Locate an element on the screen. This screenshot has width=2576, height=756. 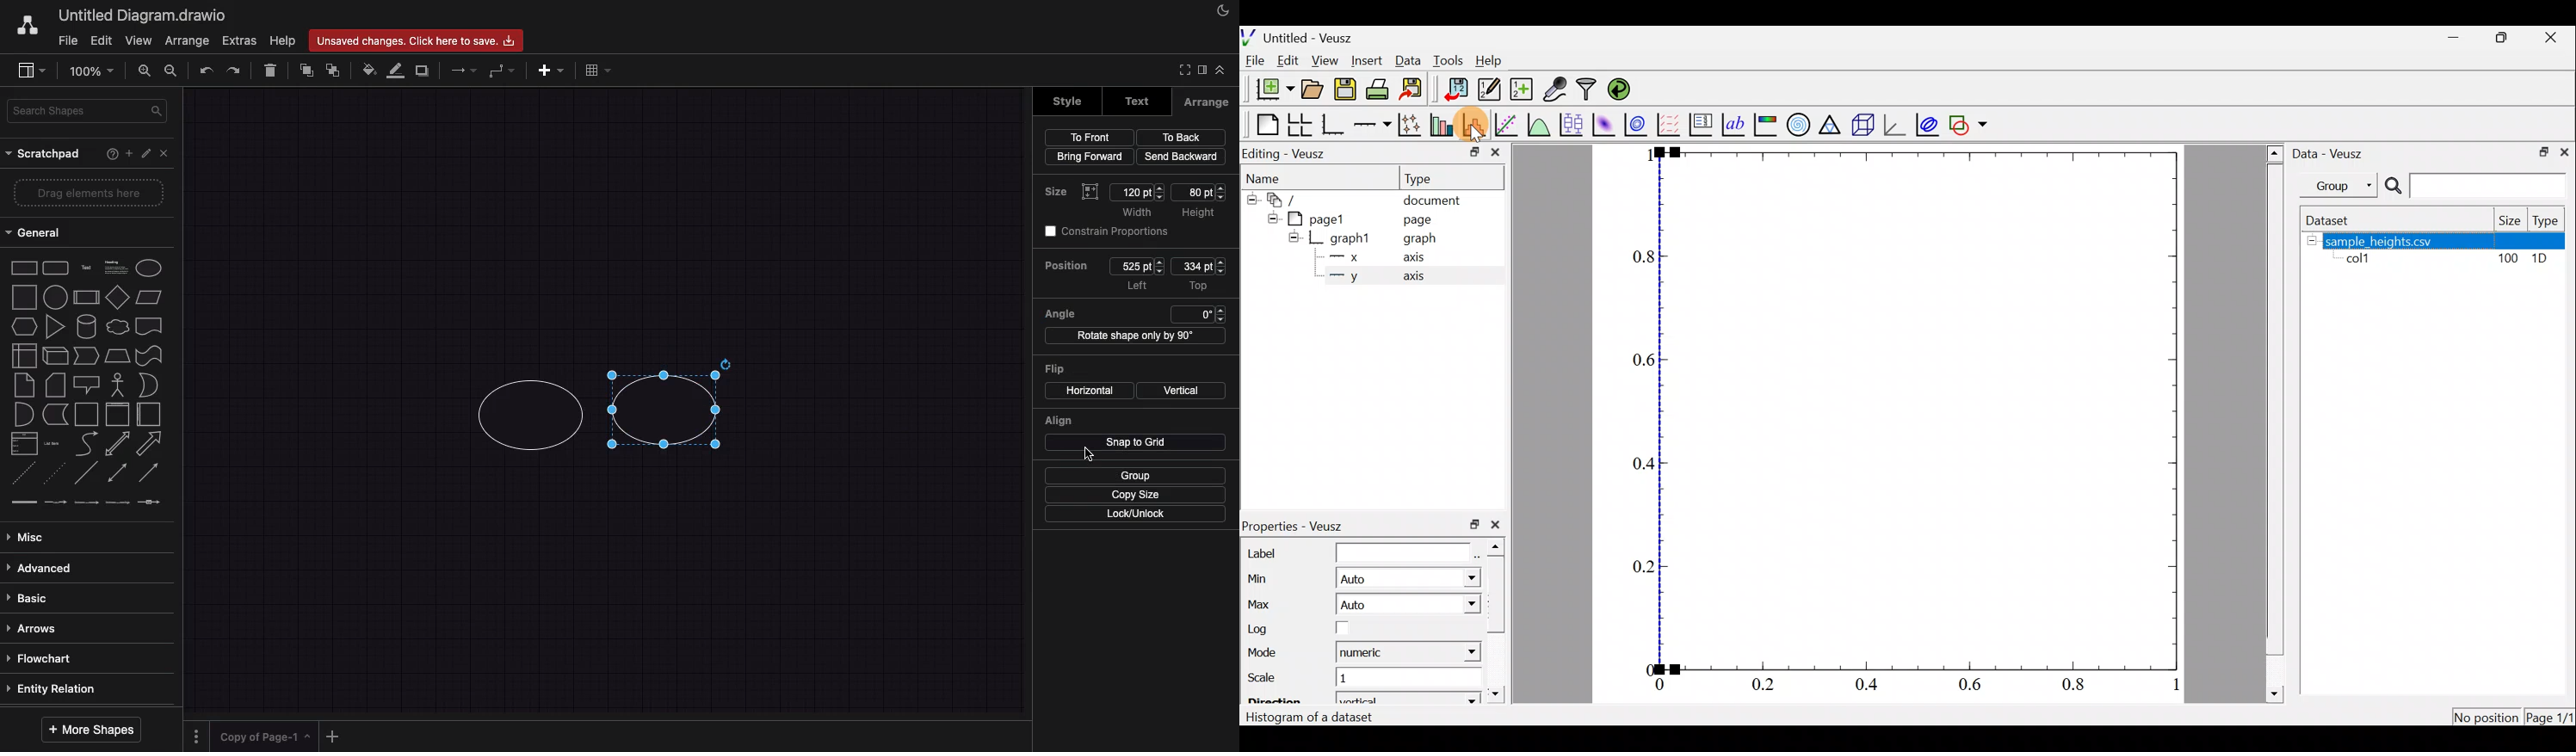
Unsaved changes. Click her to save. is located at coordinates (415, 40).